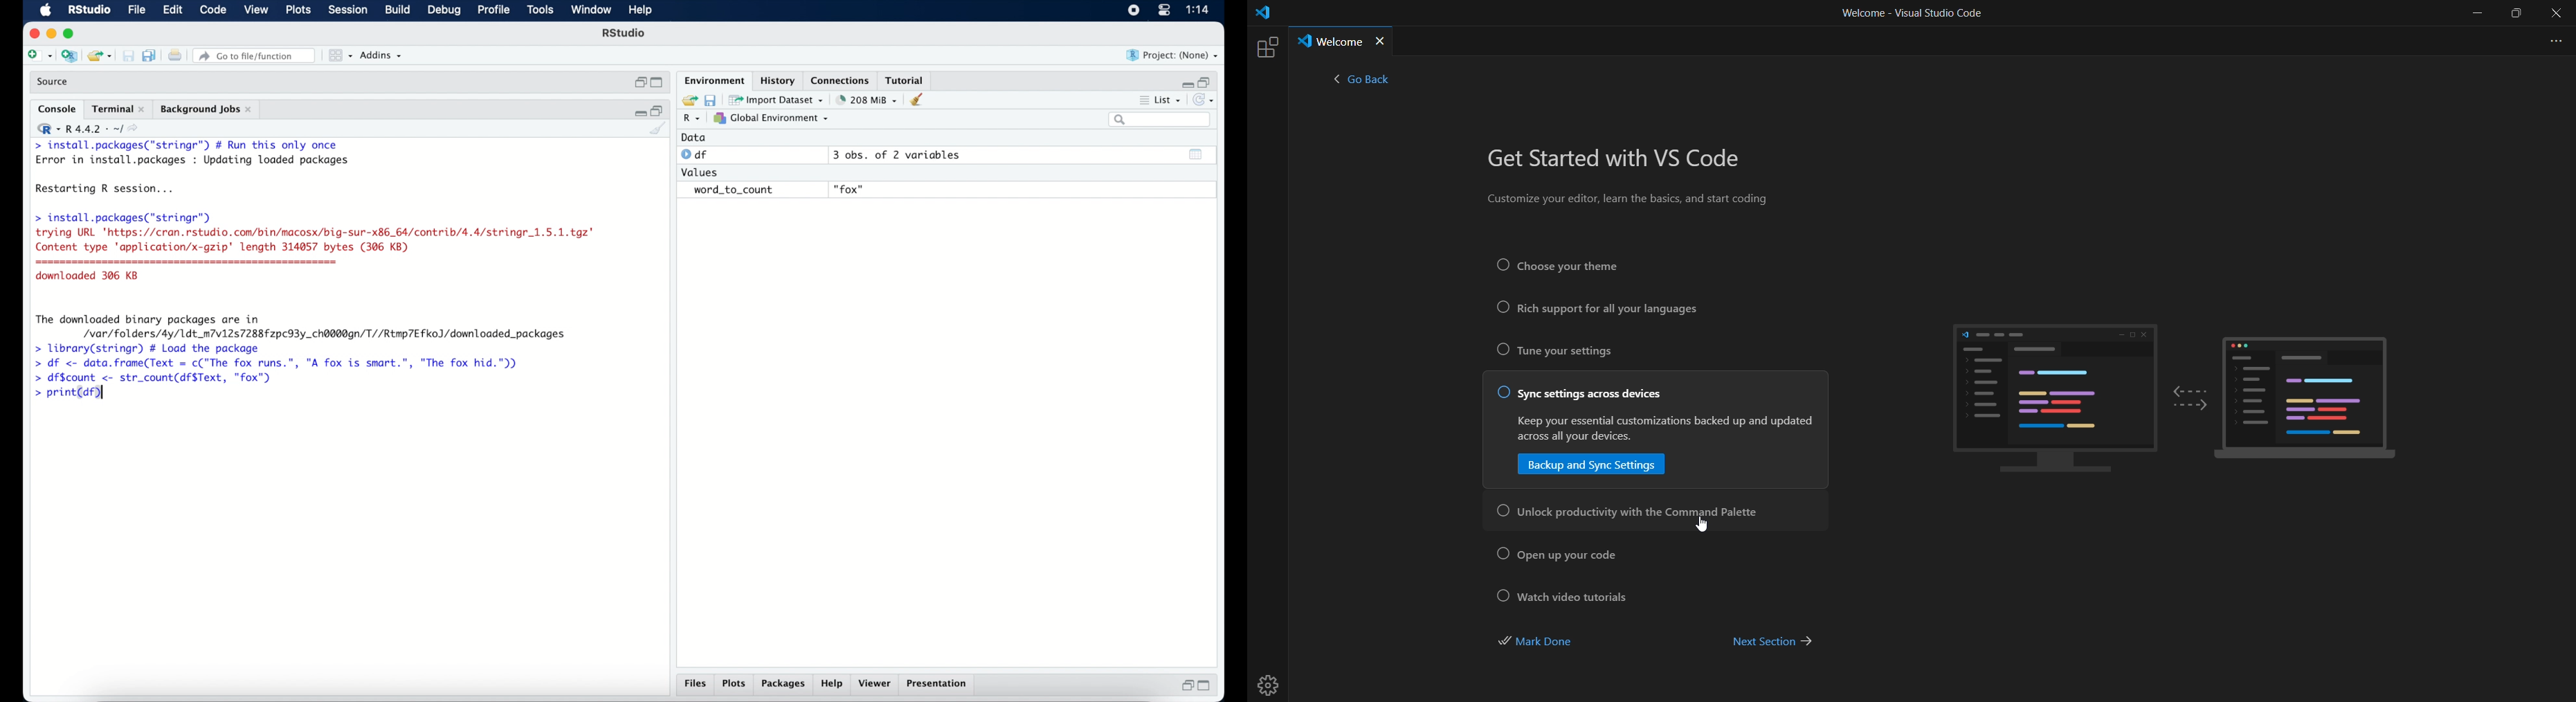 The height and width of the screenshot is (728, 2576). Describe the element at coordinates (300, 10) in the screenshot. I see `plots` at that location.